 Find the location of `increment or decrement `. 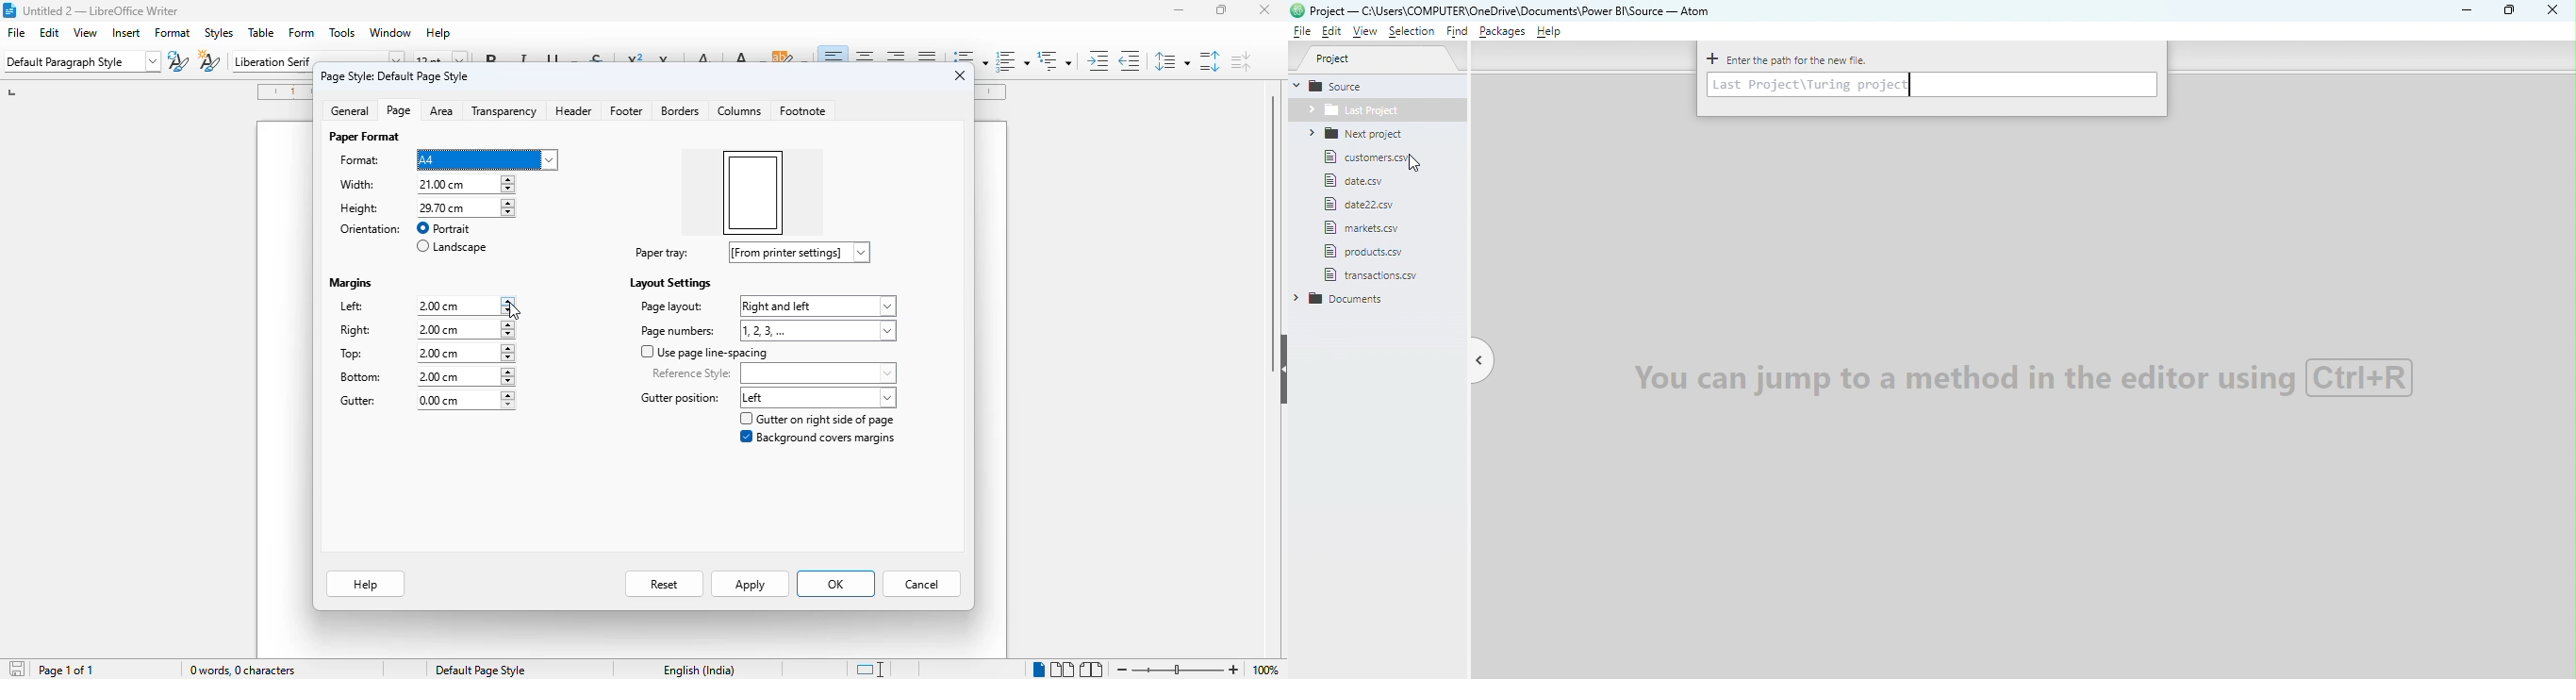

increment or decrement  is located at coordinates (511, 377).